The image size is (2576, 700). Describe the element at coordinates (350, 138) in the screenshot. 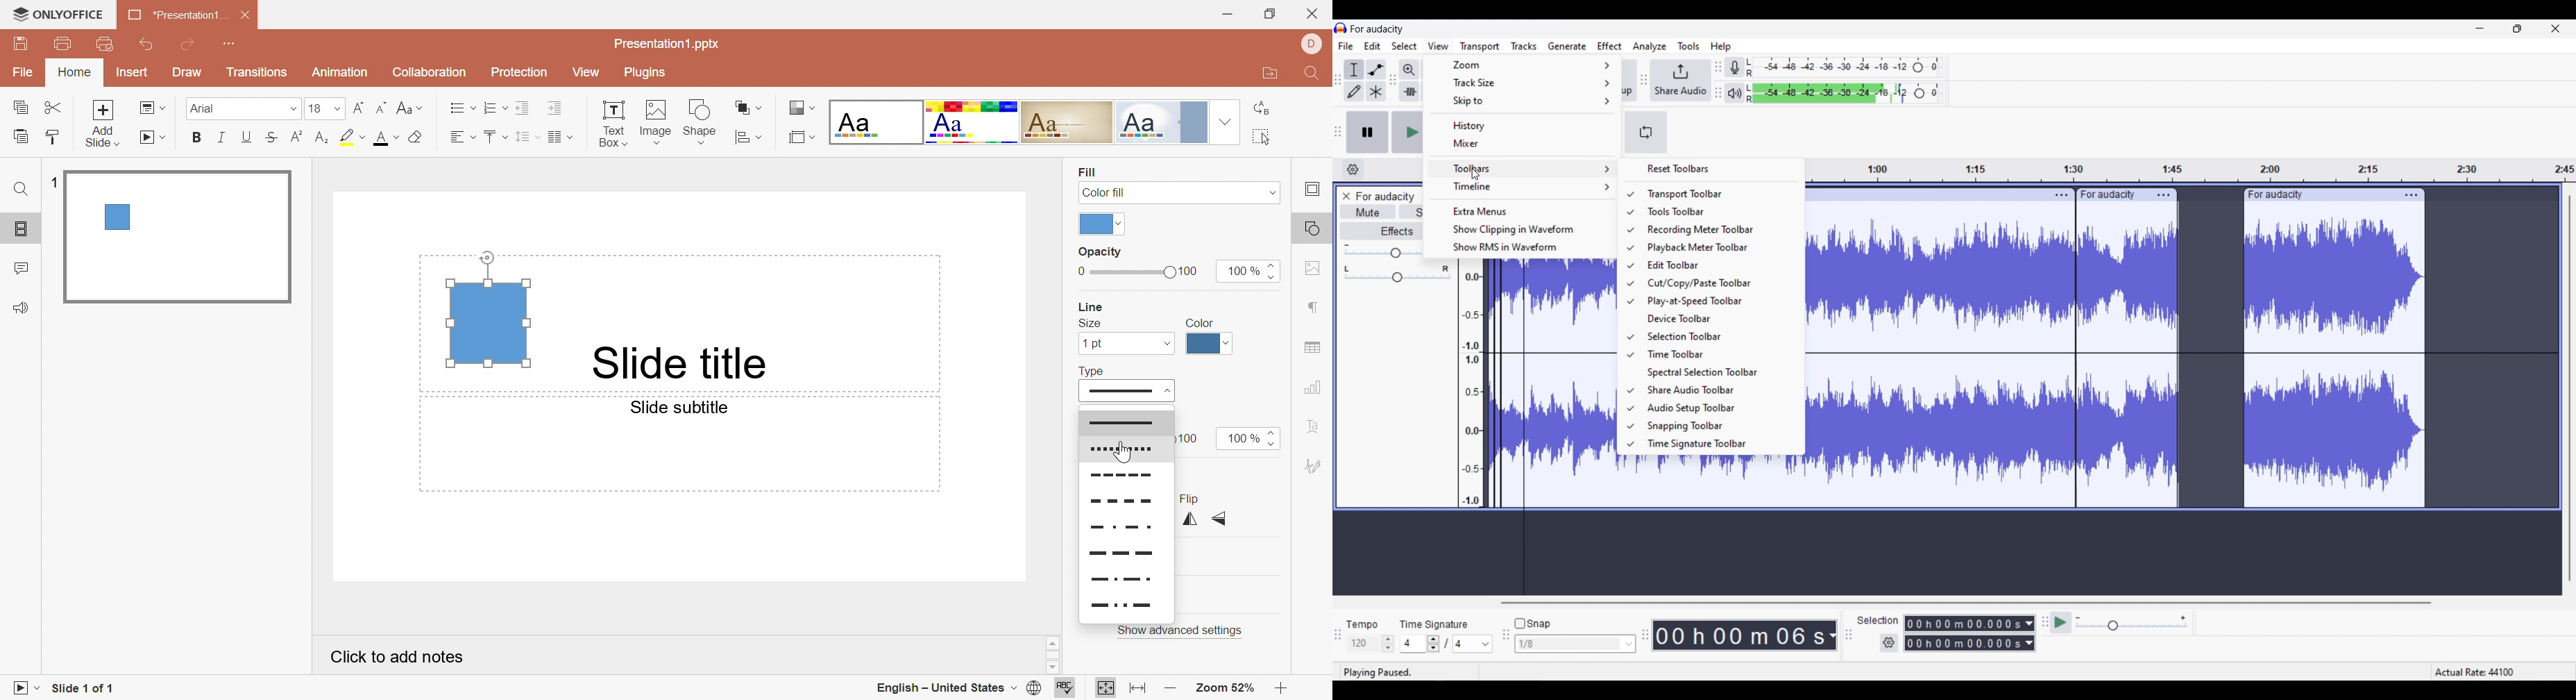

I see `Highlight color` at that location.